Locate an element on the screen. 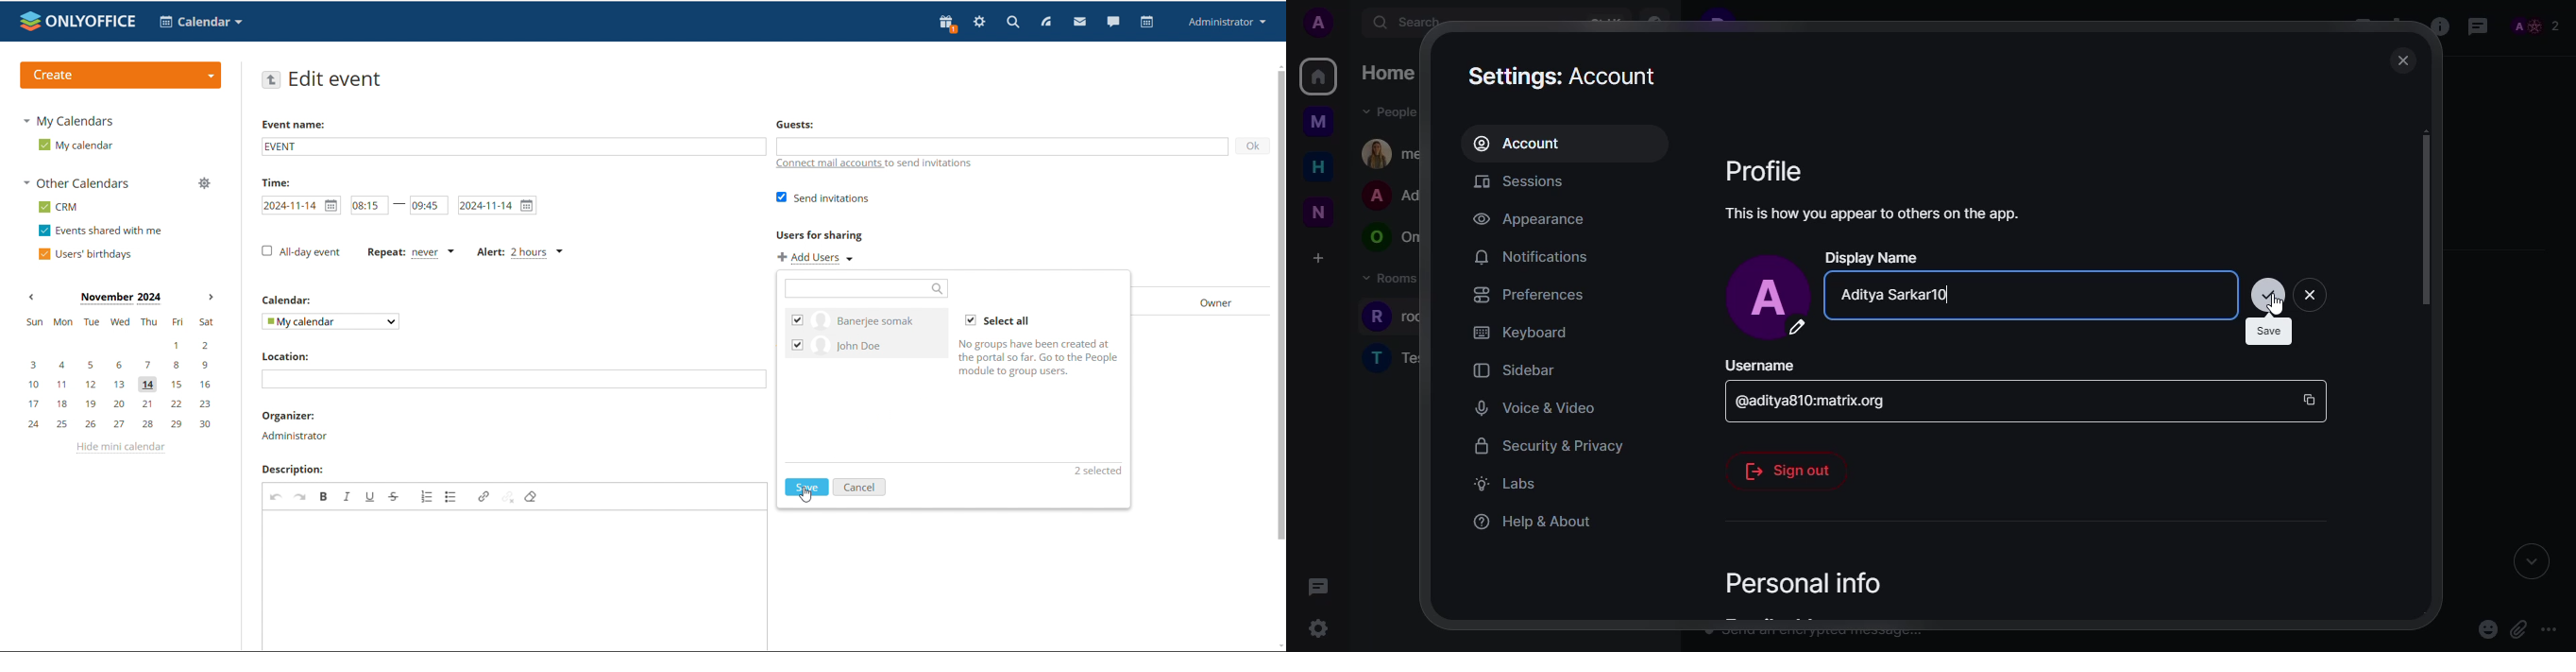 The image size is (2576, 672). info is located at coordinates (1875, 213).